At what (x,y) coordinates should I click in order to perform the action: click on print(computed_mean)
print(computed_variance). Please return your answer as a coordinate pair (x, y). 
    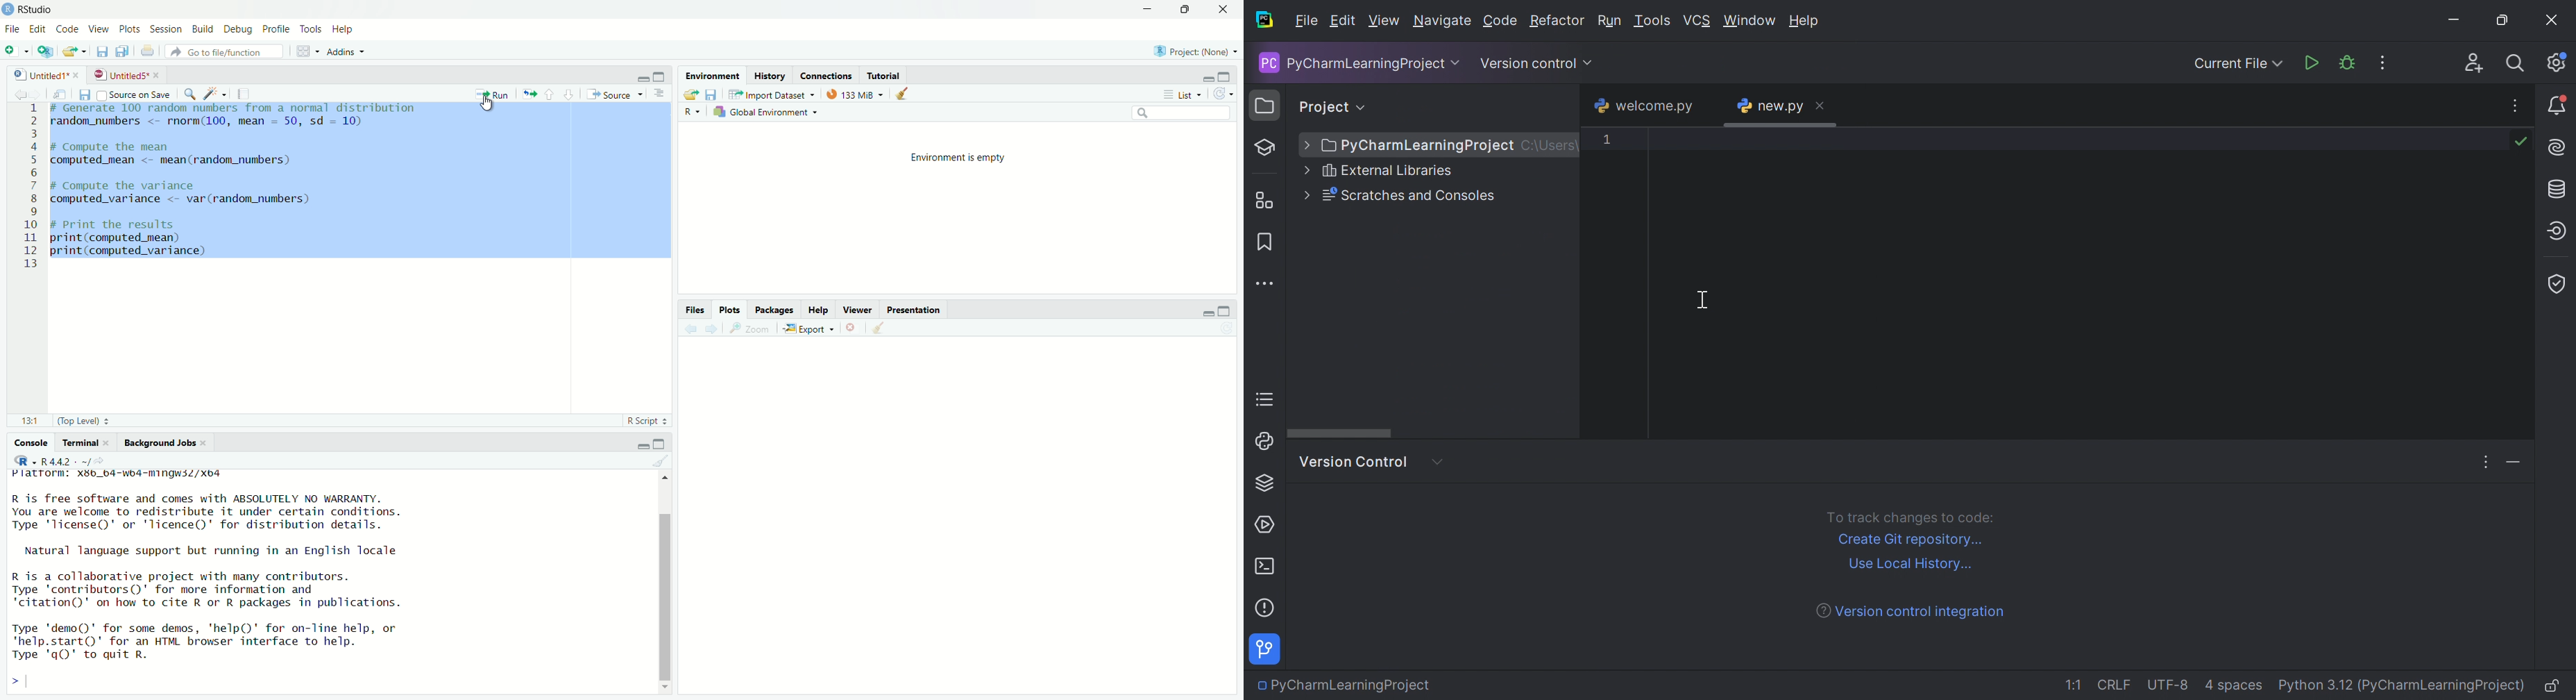
    Looking at the image, I should click on (143, 248).